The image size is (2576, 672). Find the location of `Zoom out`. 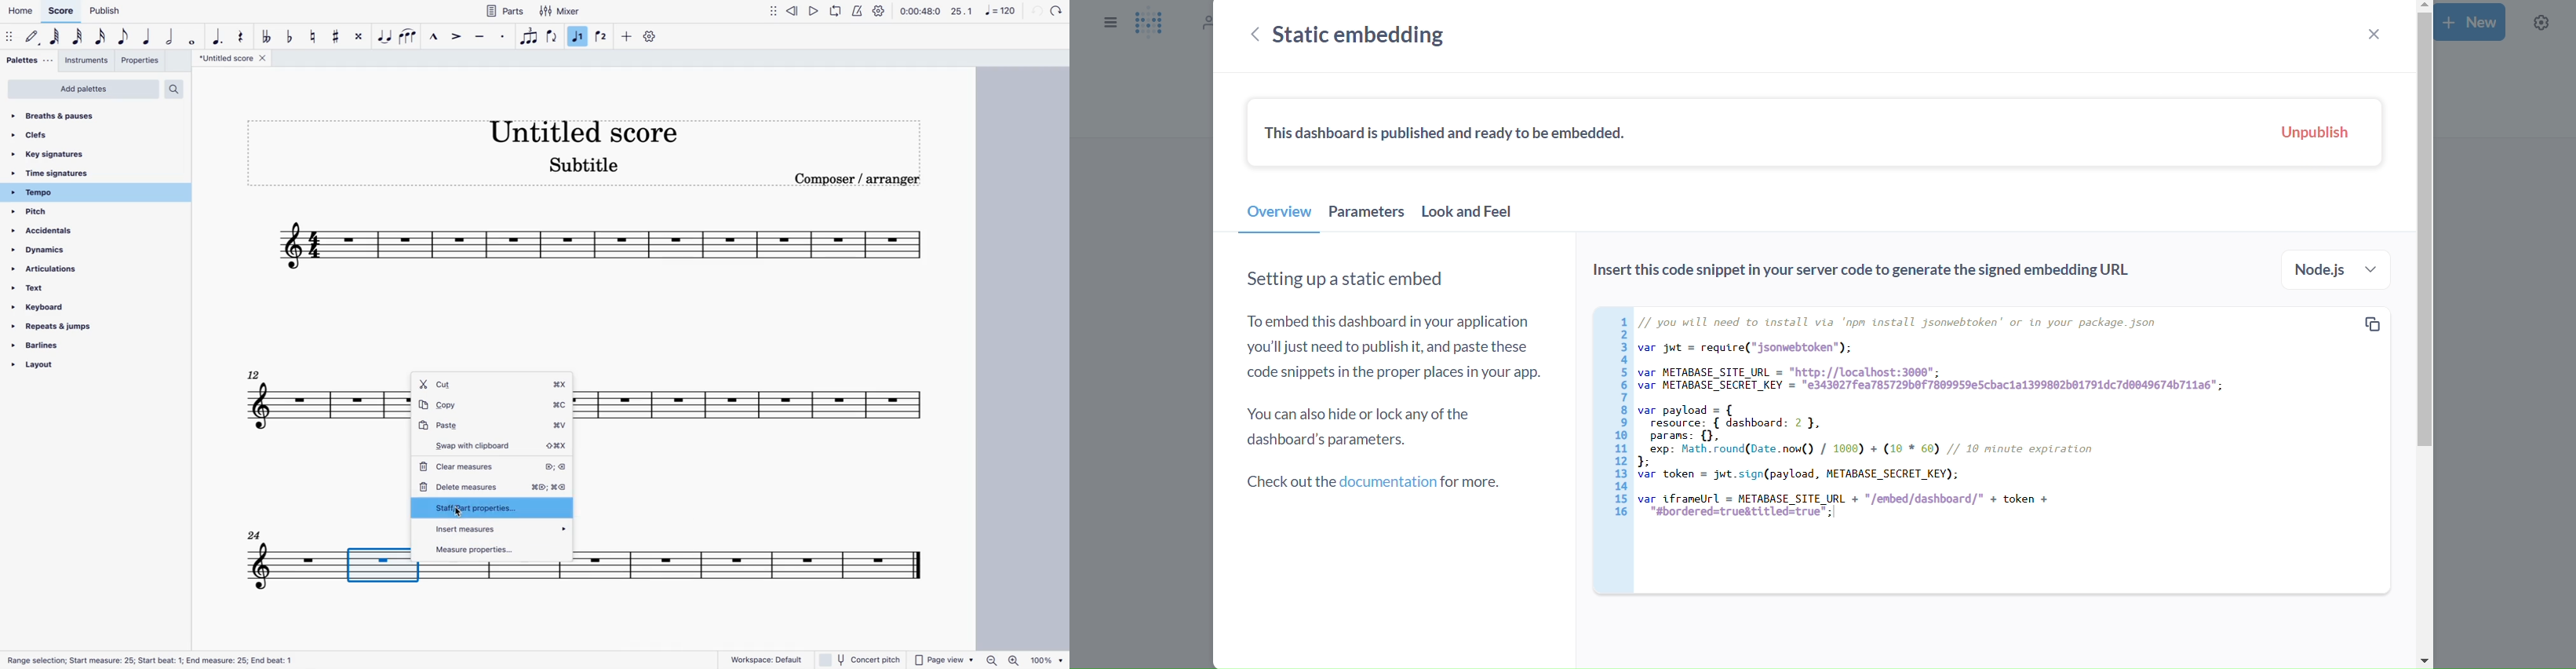

Zoom out is located at coordinates (991, 660).